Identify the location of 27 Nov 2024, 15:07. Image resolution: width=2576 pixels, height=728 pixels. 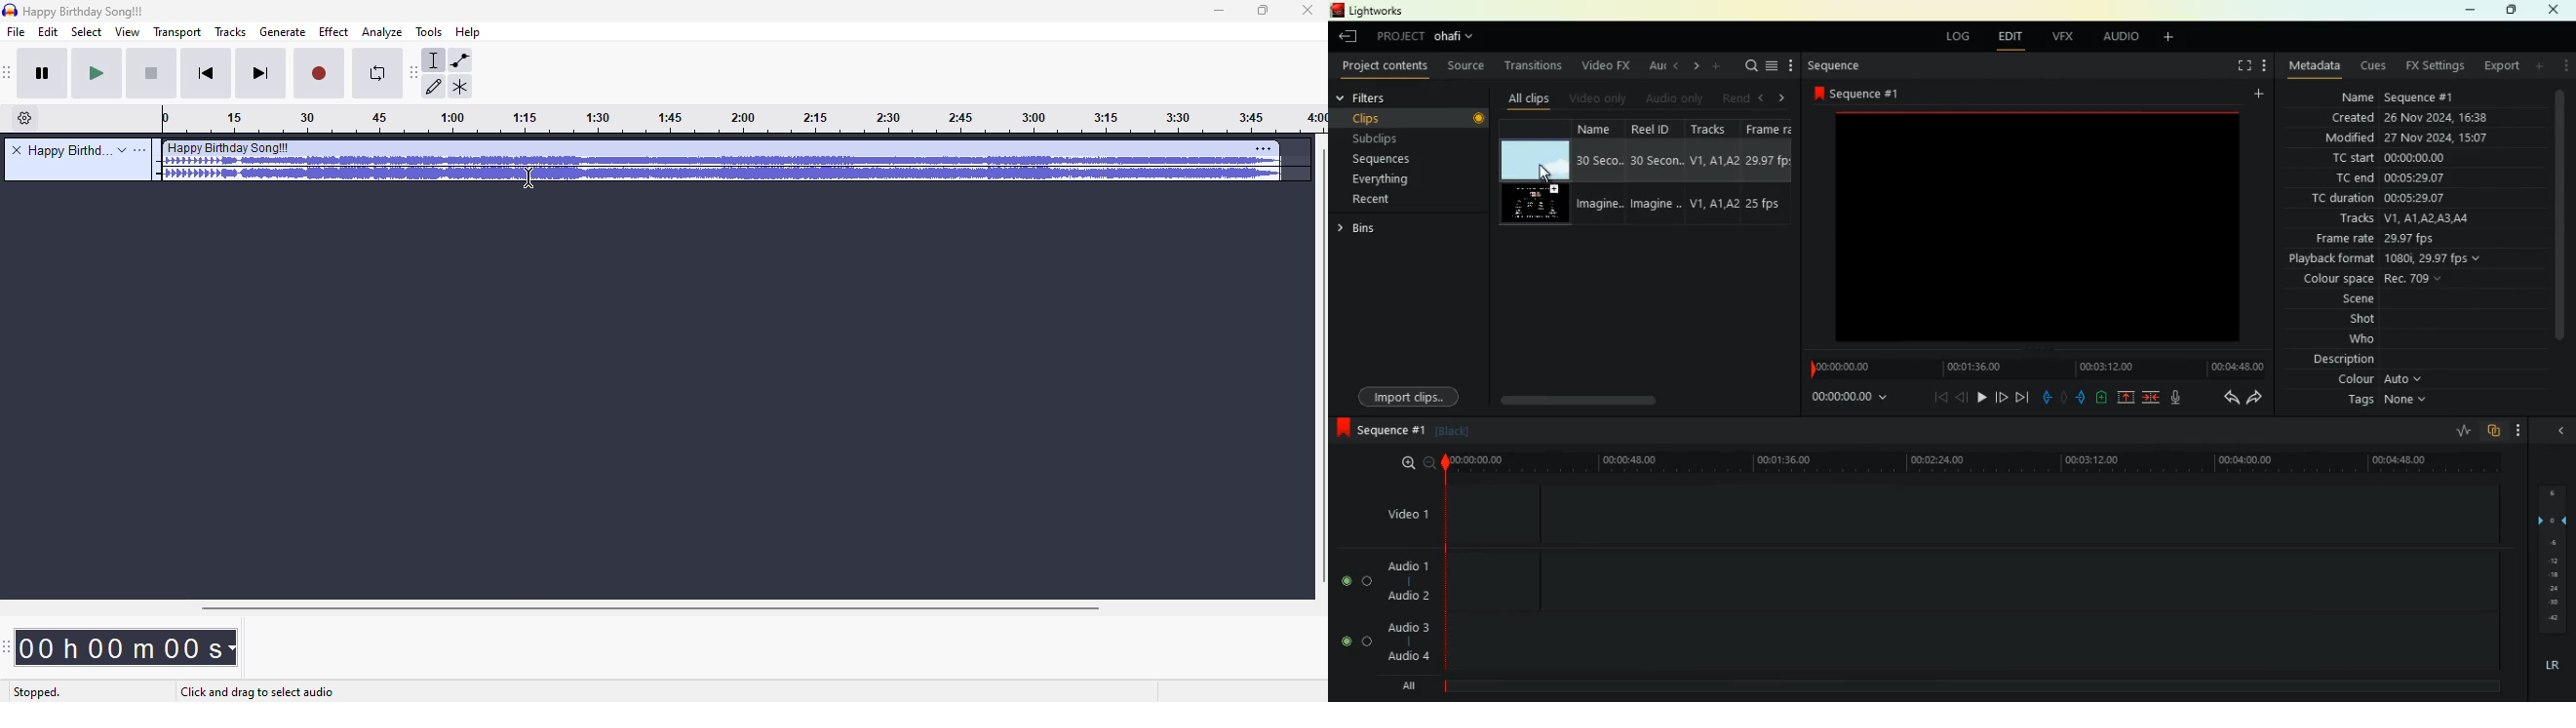
(2442, 137).